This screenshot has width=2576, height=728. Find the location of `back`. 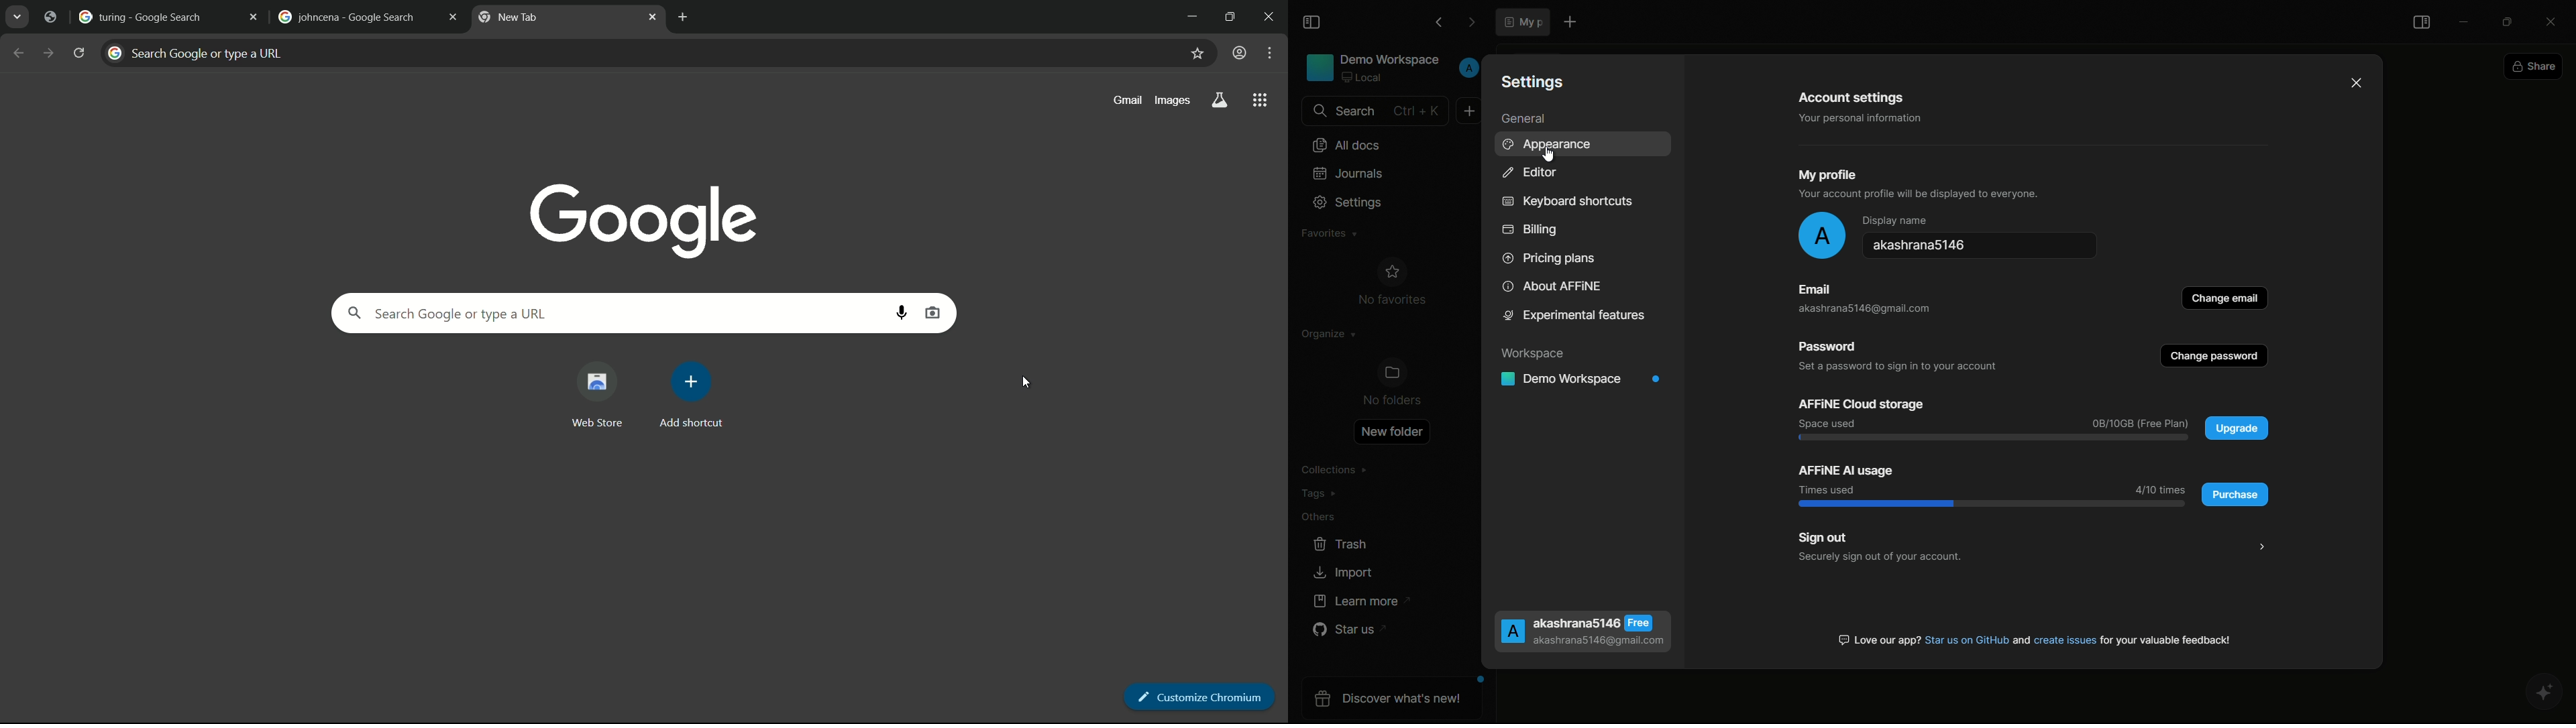

back is located at coordinates (1438, 23).